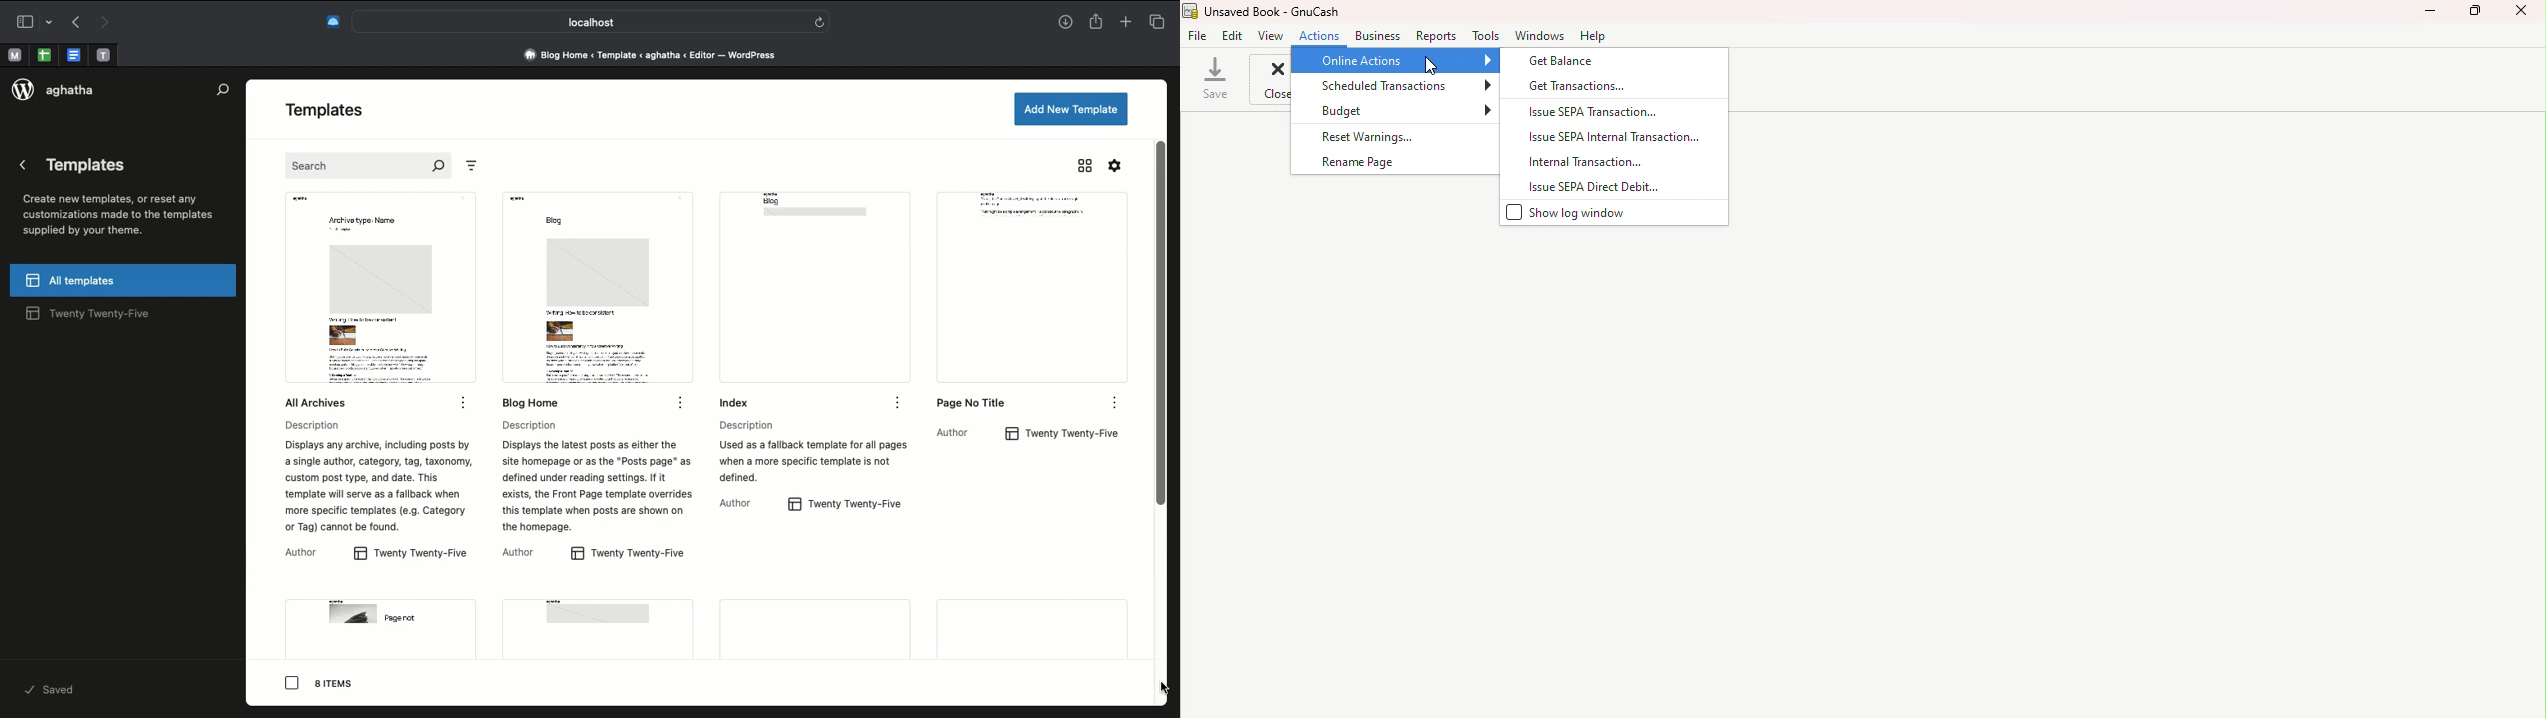  What do you see at coordinates (809, 303) in the screenshot?
I see `Index` at bounding box center [809, 303].